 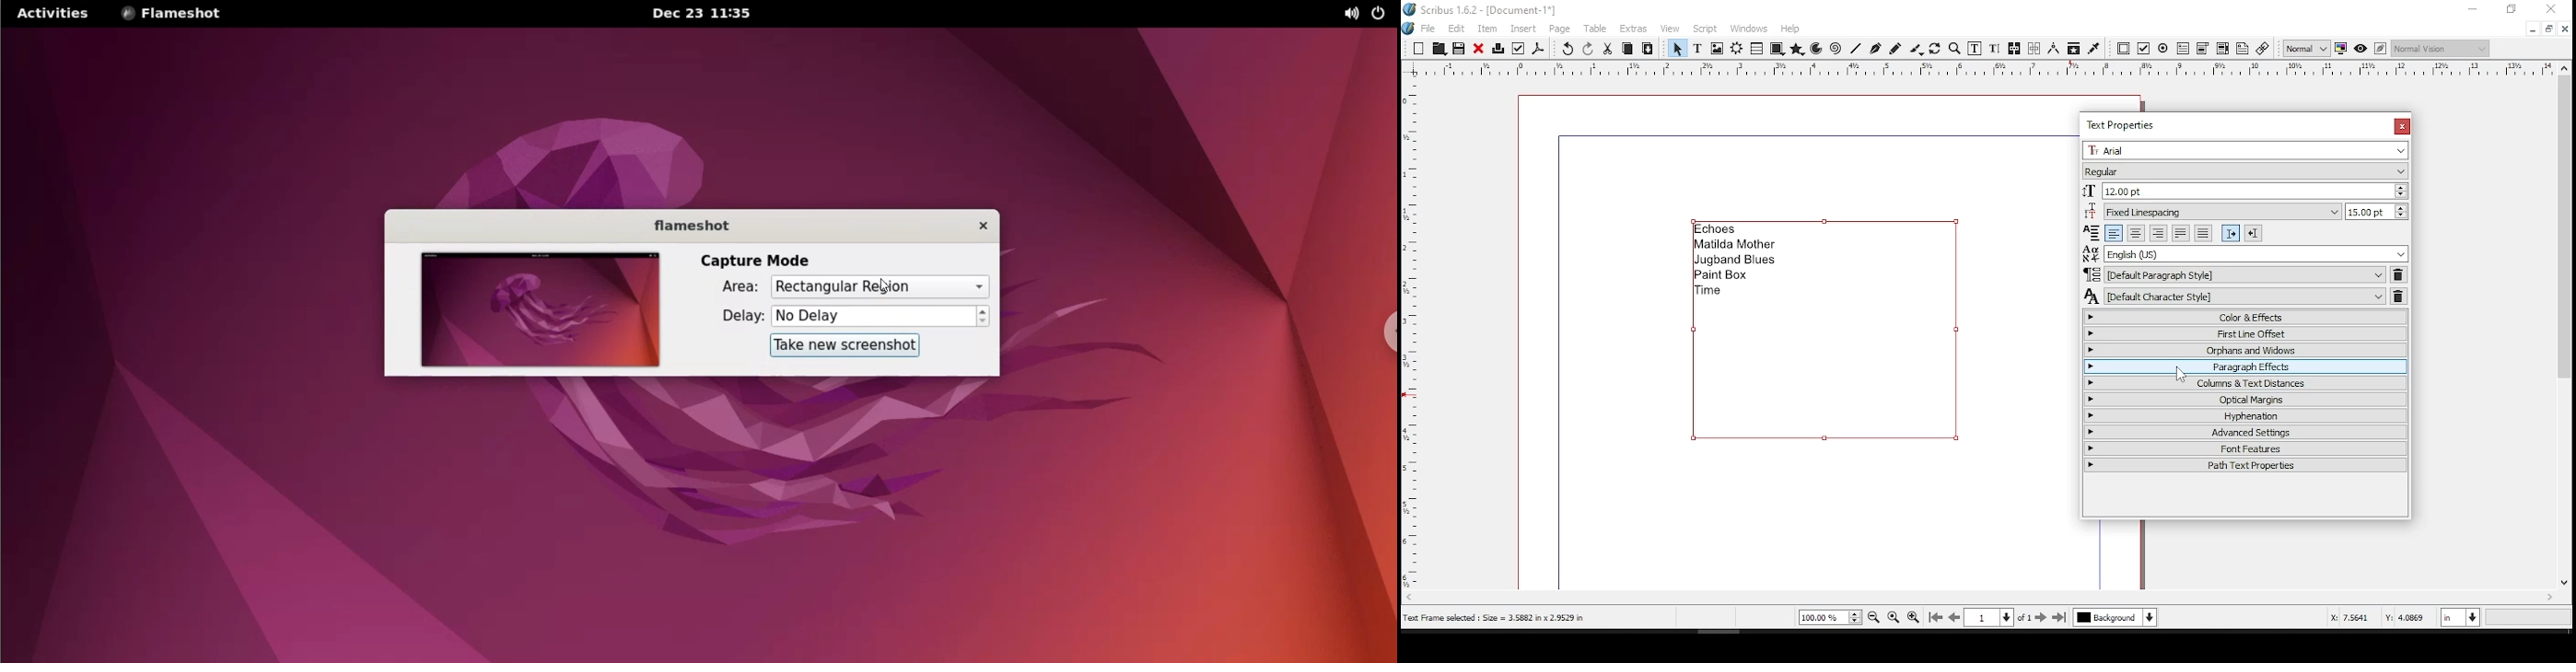 What do you see at coordinates (1439, 48) in the screenshot?
I see `` at bounding box center [1439, 48].